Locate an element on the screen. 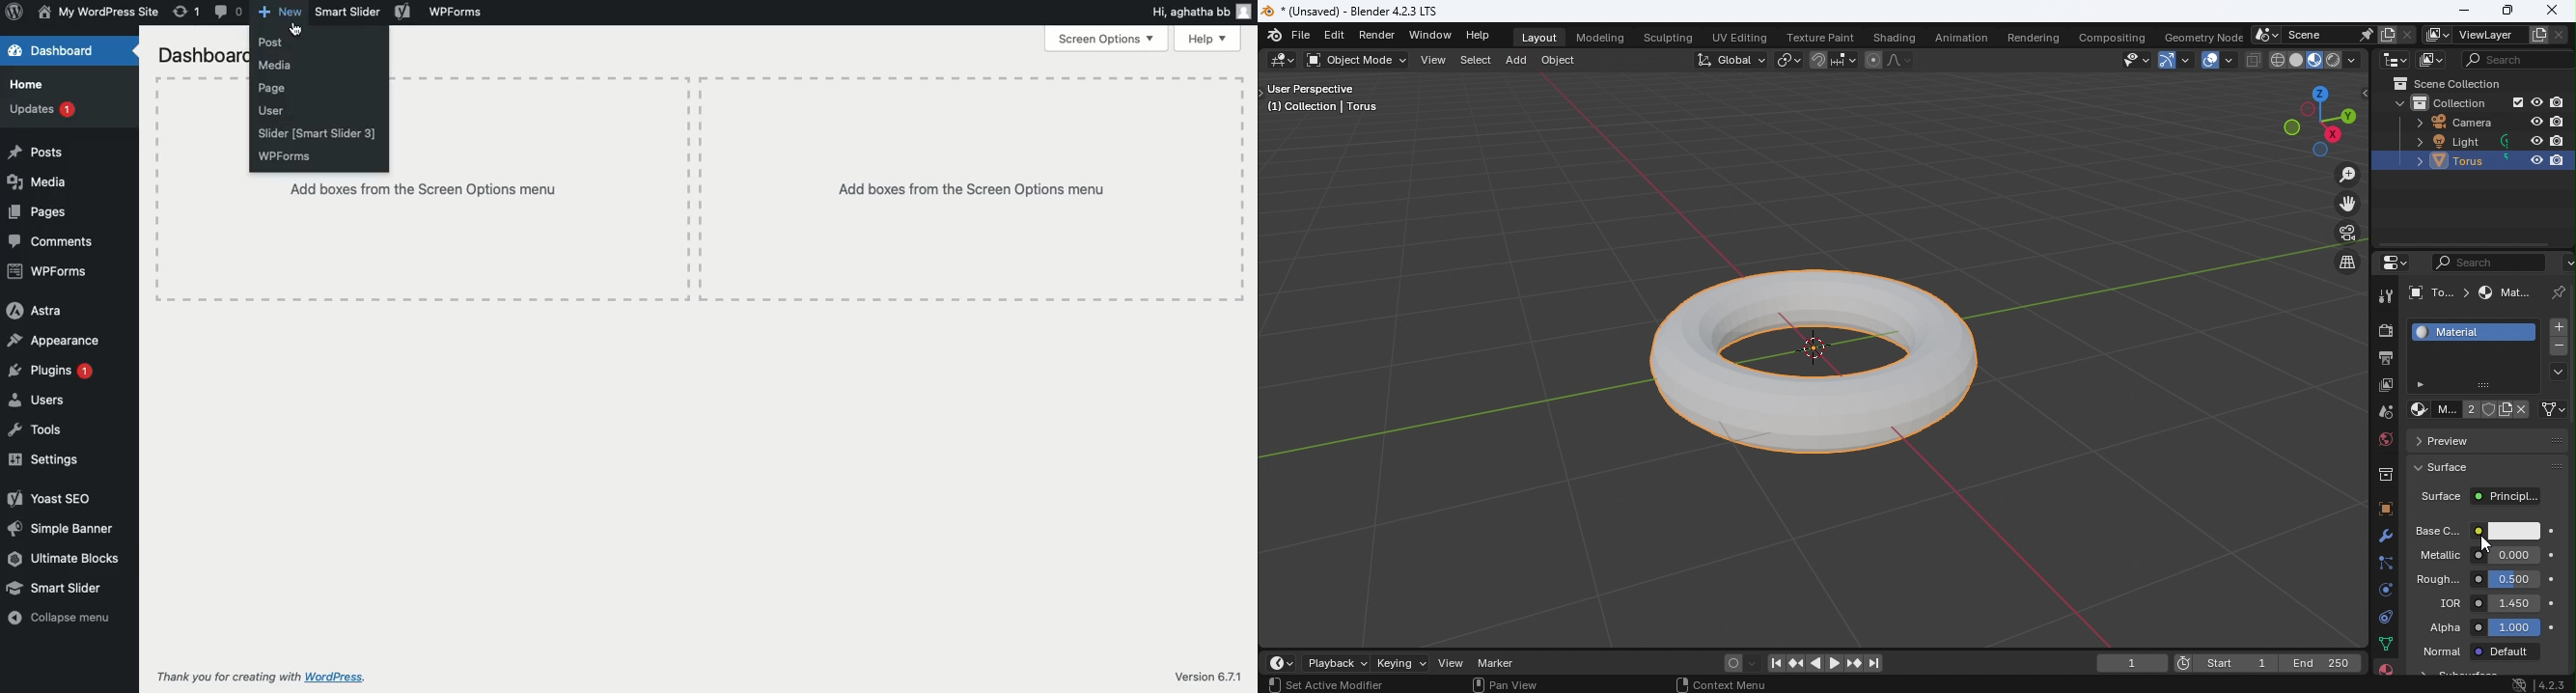 This screenshot has height=700, width=2576. Toggle tree view is located at coordinates (2364, 93).